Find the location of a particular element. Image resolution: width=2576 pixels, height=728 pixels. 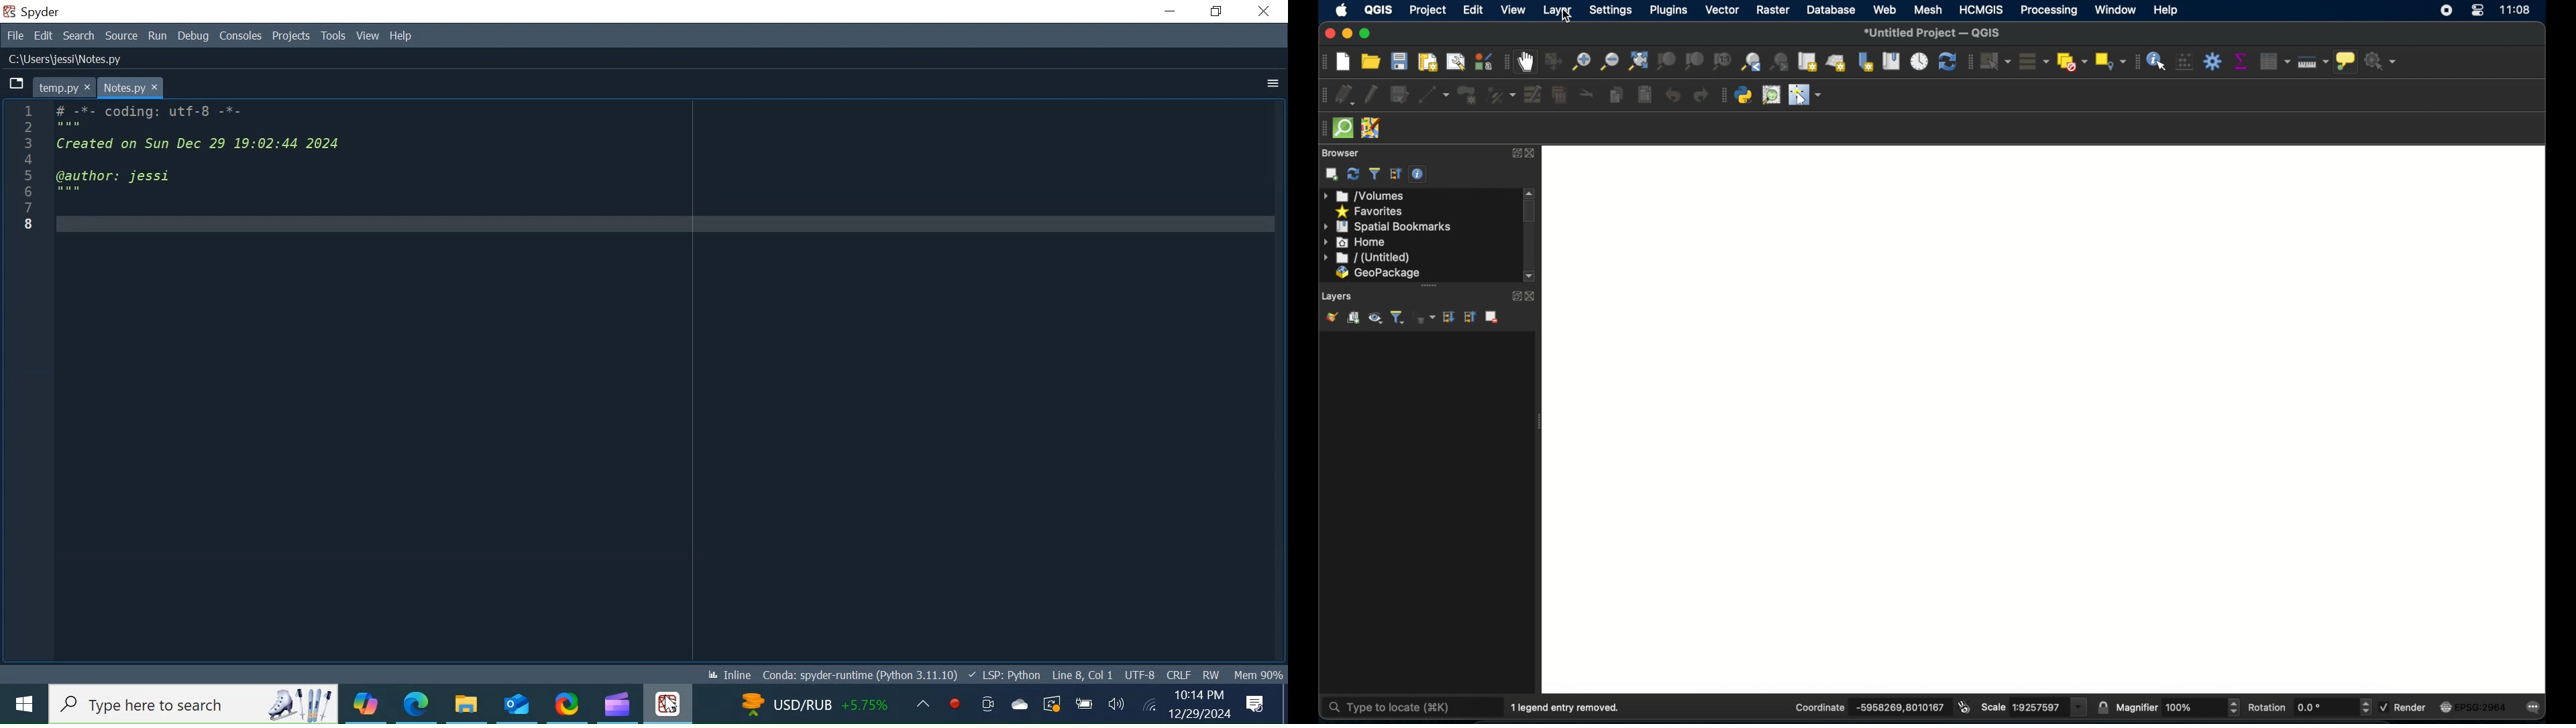

Record now is located at coordinates (955, 703).